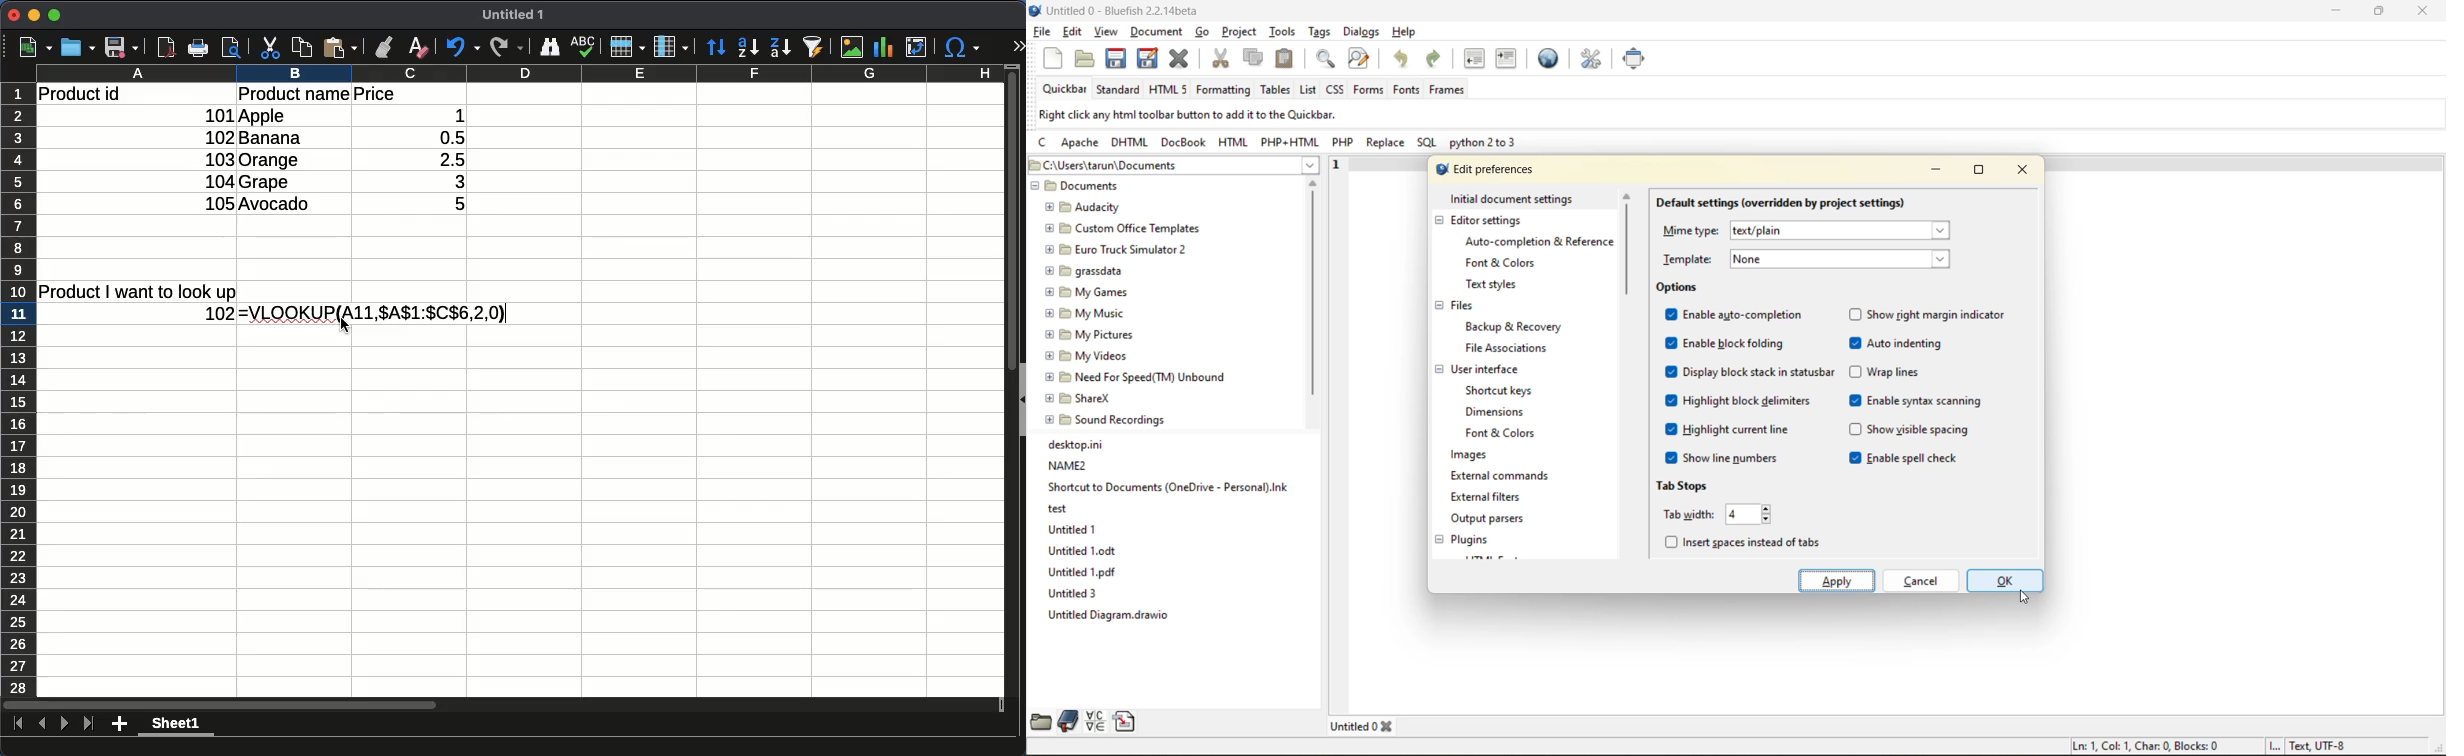 This screenshot has width=2464, height=756. Describe the element at coordinates (1012, 381) in the screenshot. I see `vertical scroll` at that location.